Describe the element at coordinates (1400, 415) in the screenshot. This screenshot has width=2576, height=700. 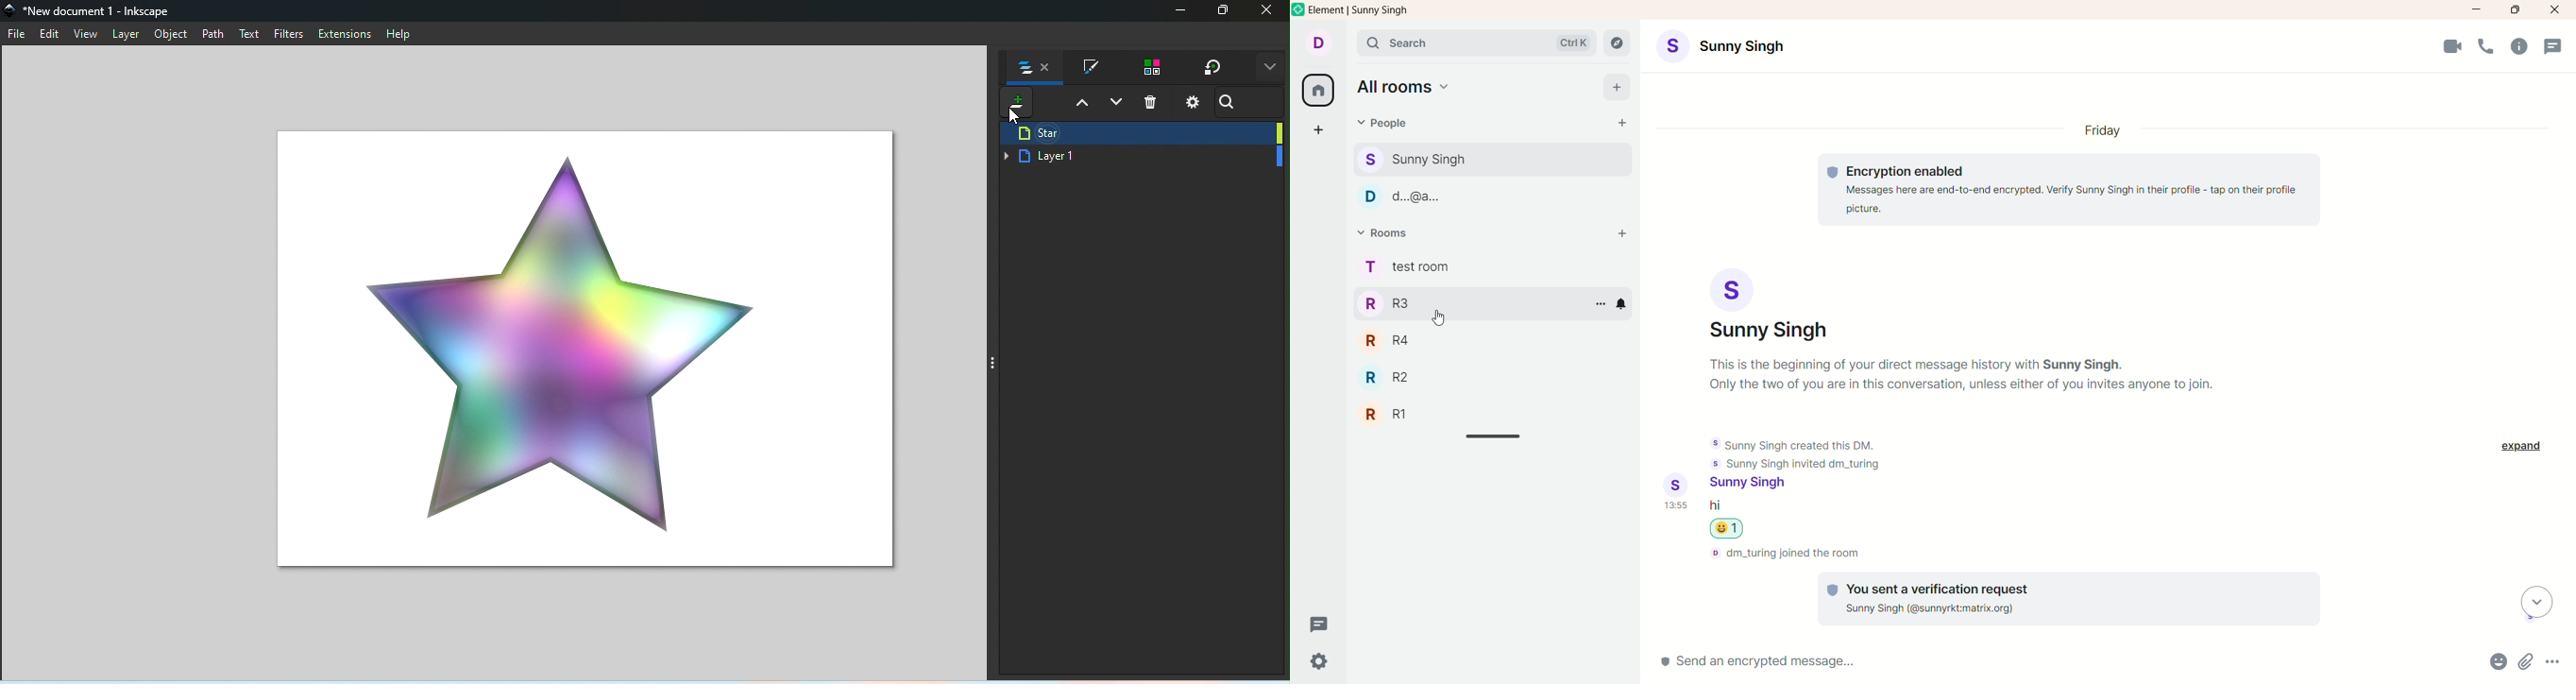
I see `R1` at that location.